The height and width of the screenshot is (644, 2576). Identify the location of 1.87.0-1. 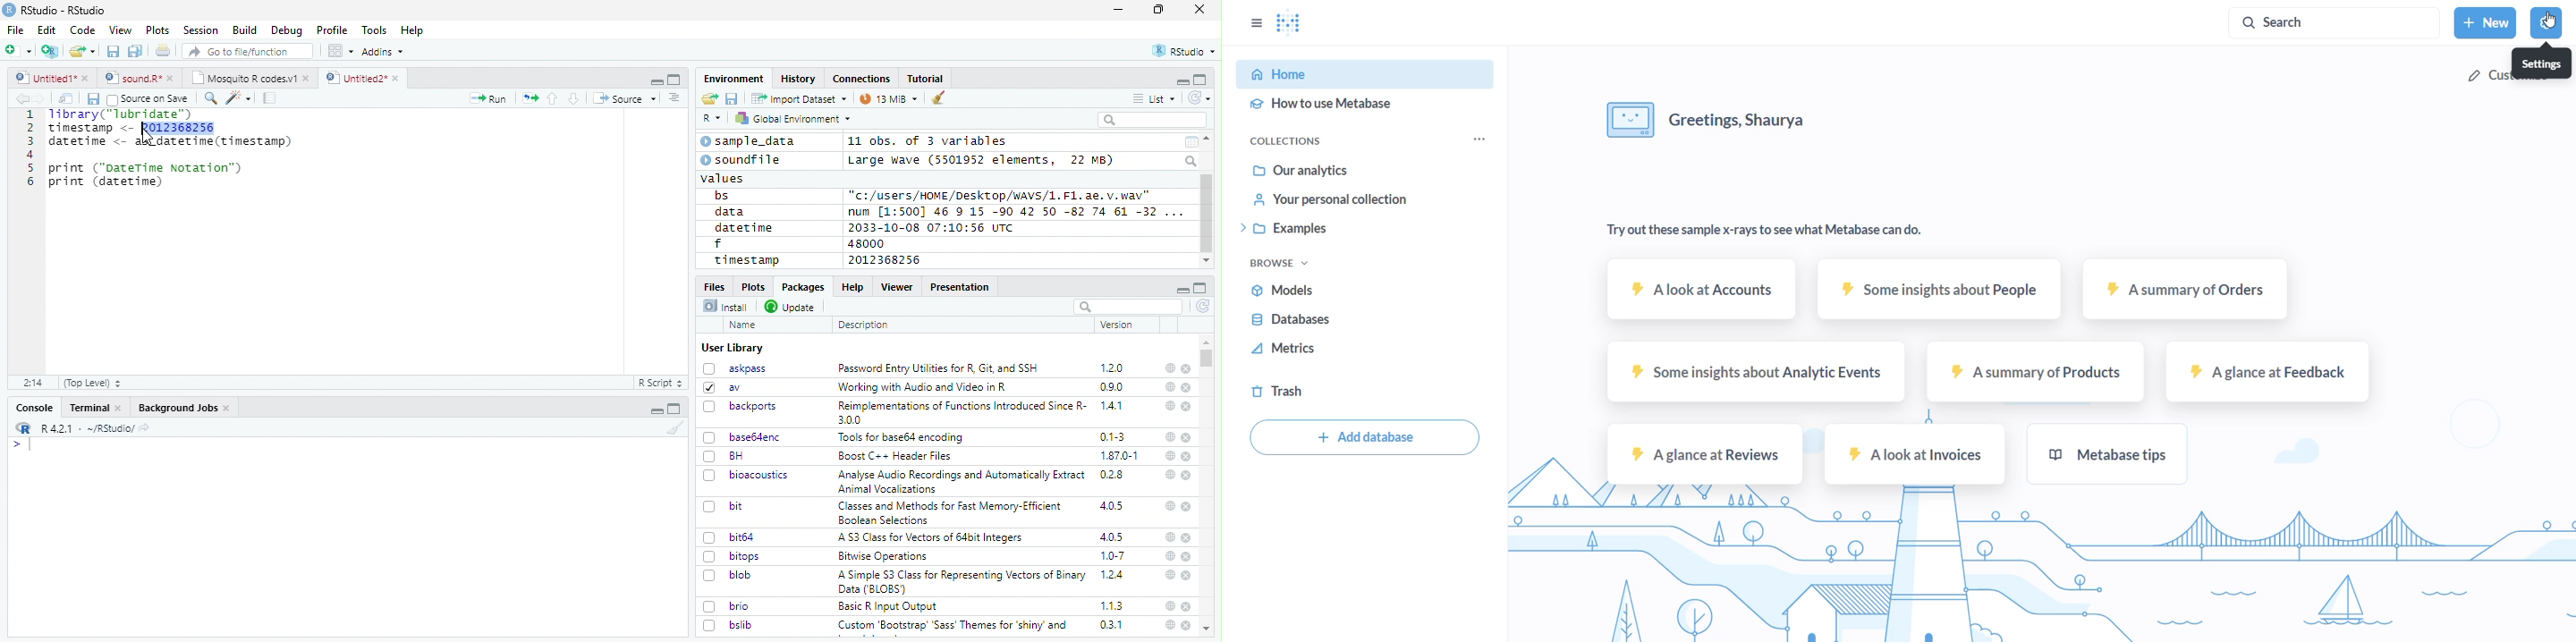
(1119, 456).